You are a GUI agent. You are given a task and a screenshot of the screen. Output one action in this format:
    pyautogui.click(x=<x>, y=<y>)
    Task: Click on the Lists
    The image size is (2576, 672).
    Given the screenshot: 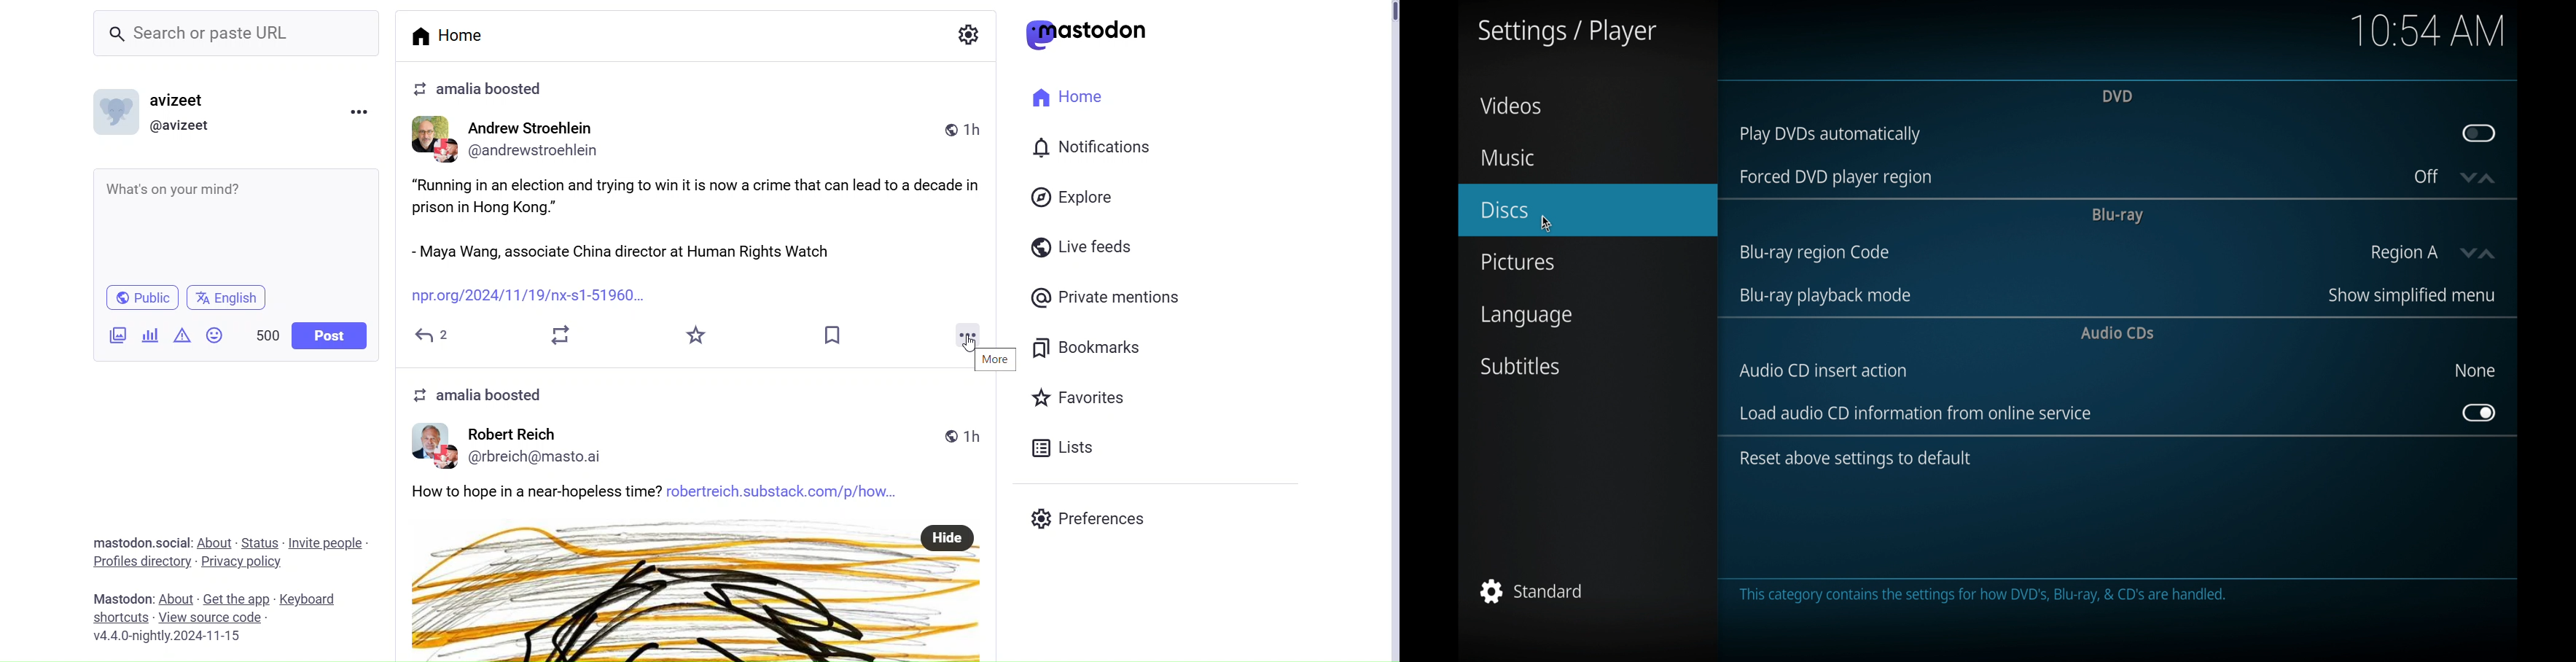 What is the action you would take?
    pyautogui.click(x=1066, y=448)
    